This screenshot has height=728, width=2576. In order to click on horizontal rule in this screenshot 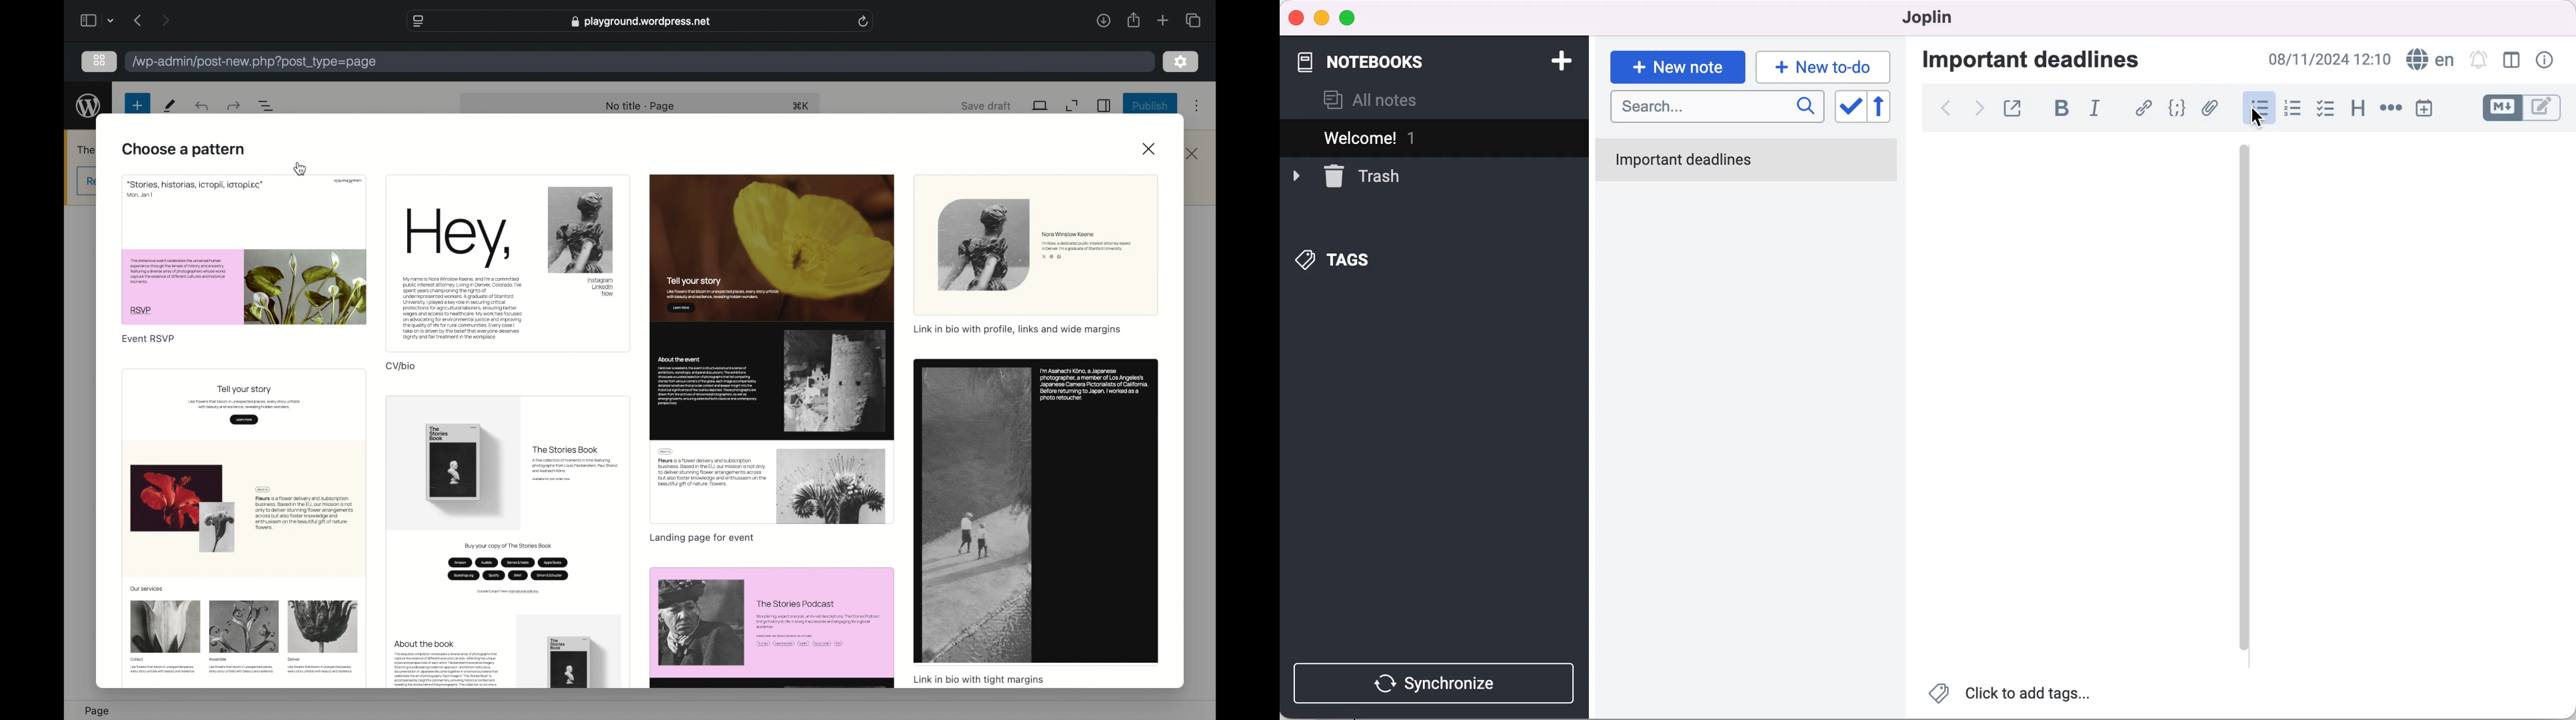, I will do `click(2390, 109)`.